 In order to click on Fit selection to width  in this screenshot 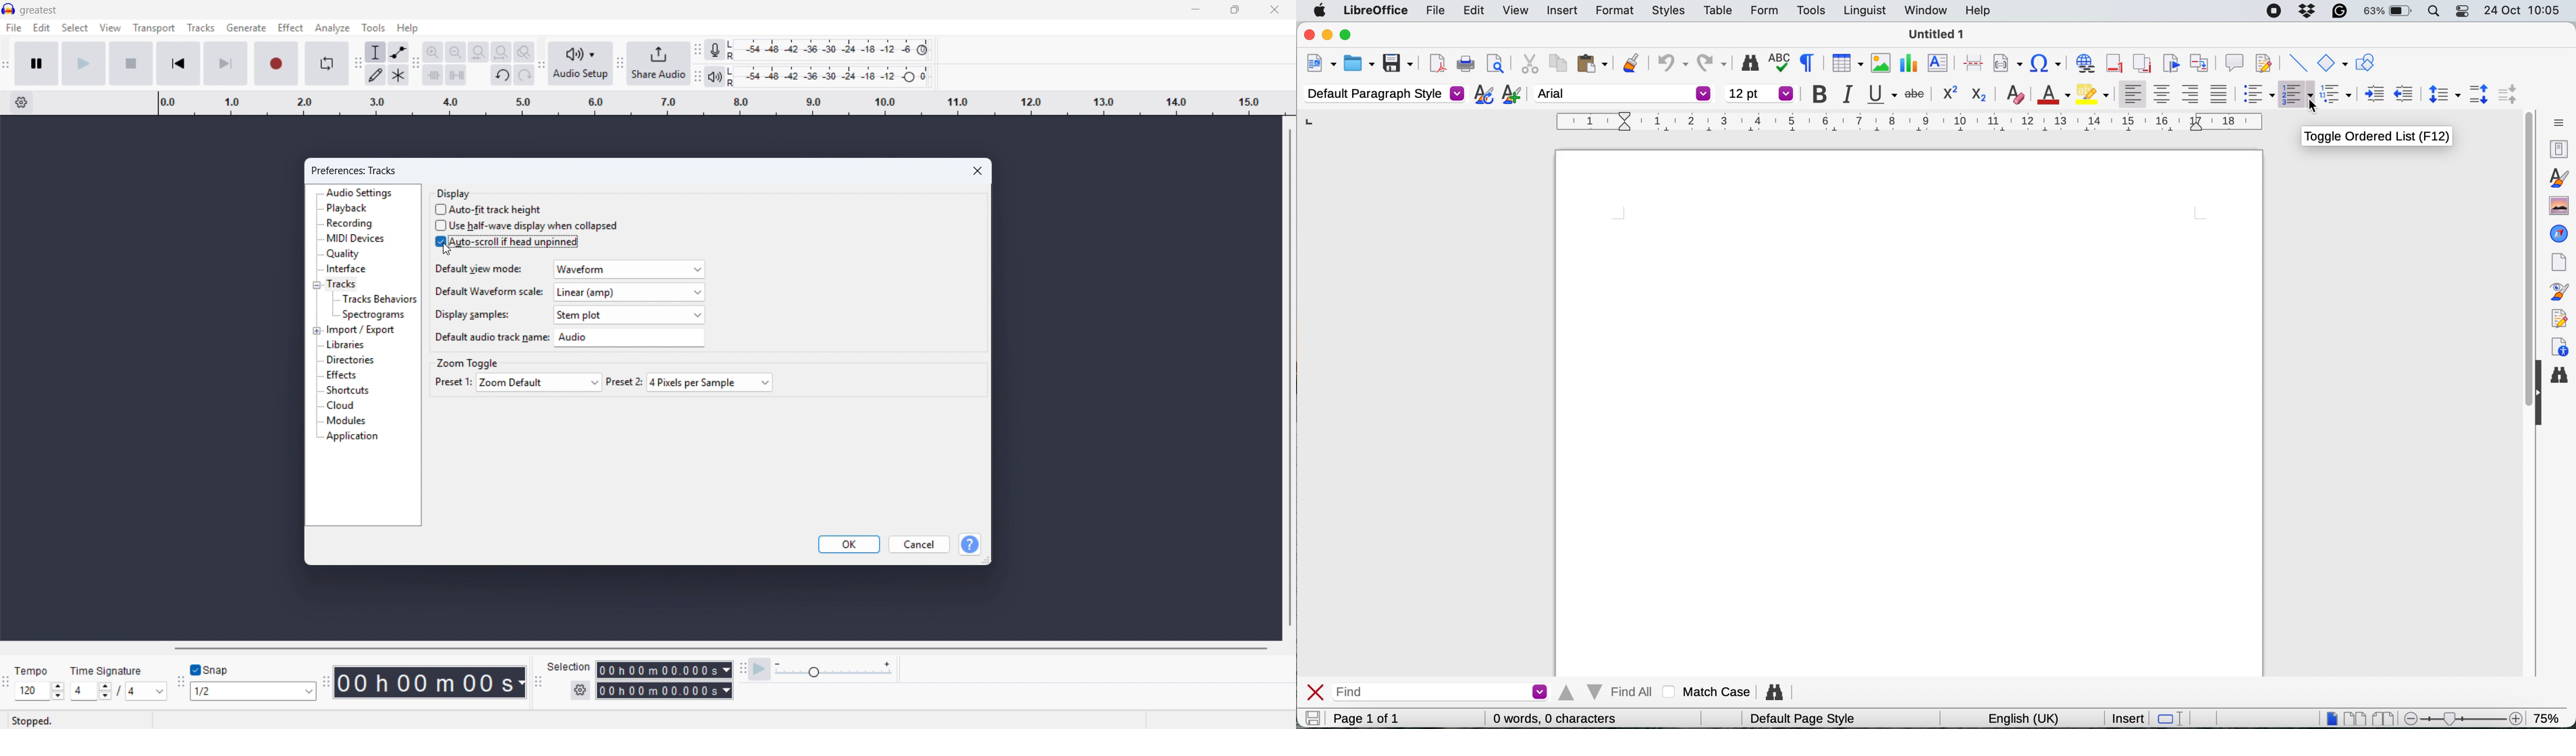, I will do `click(479, 53)`.